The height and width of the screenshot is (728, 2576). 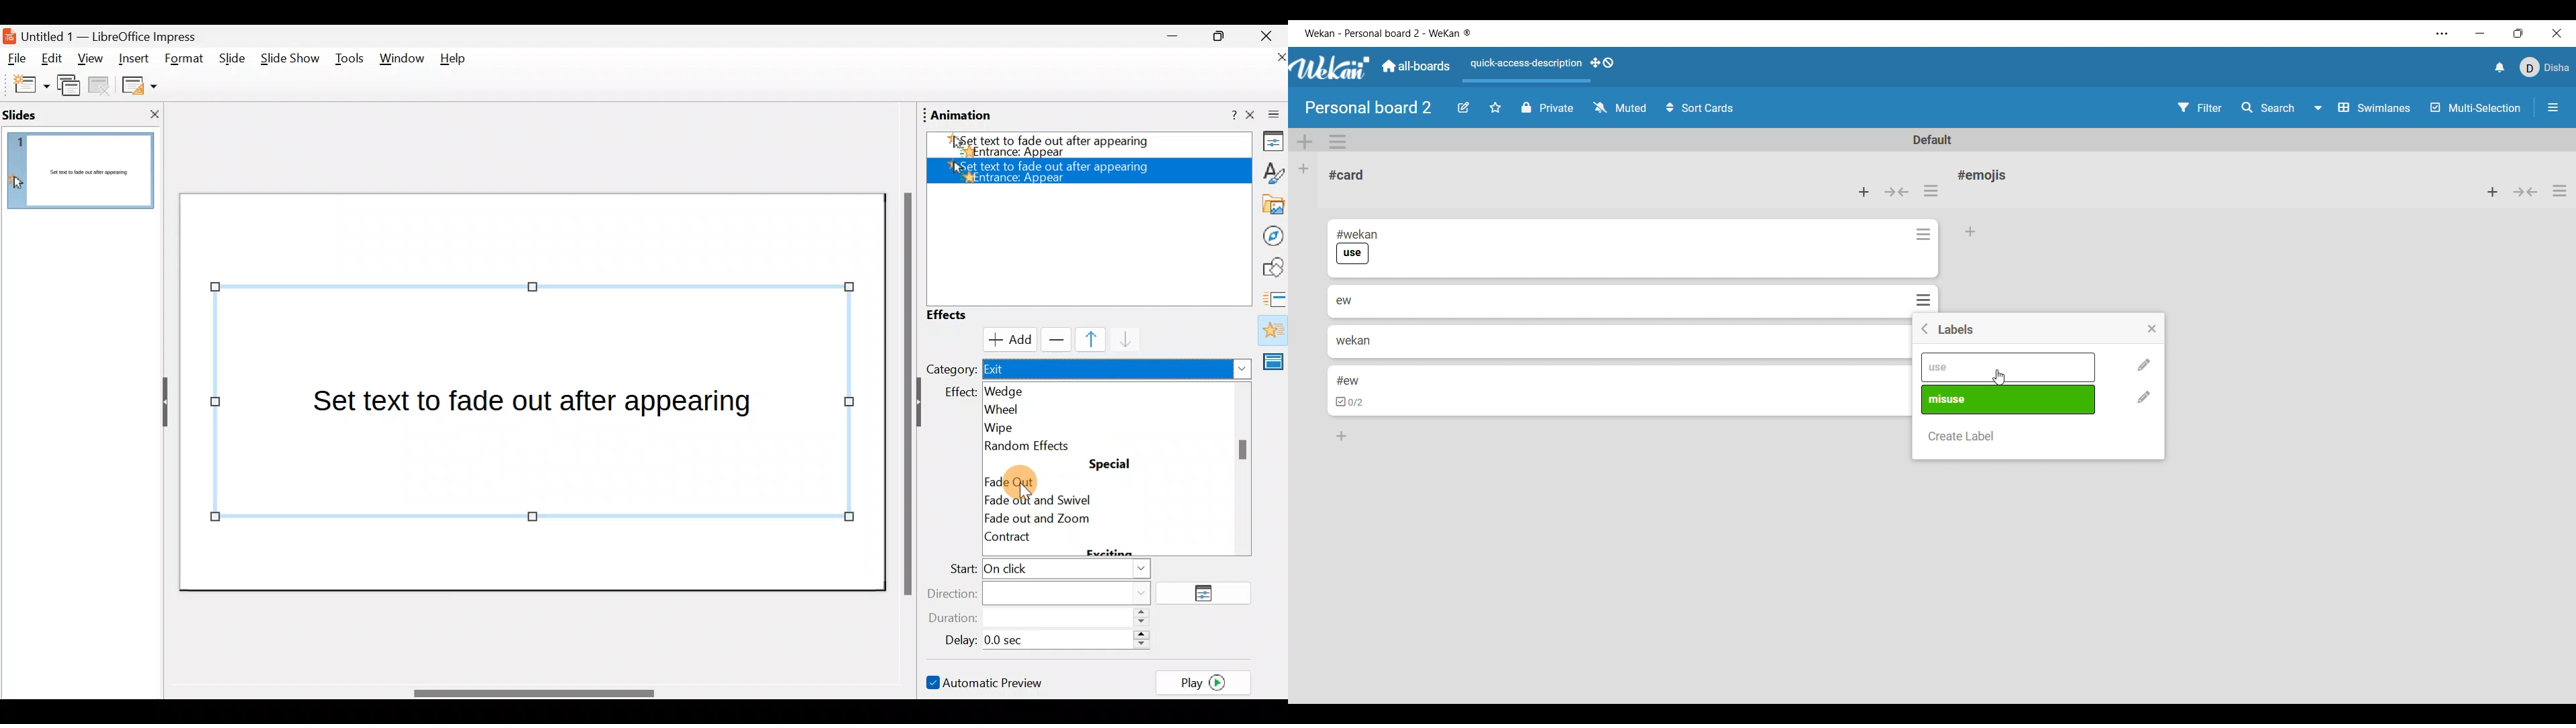 What do you see at coordinates (1038, 542) in the screenshot?
I see `Contract` at bounding box center [1038, 542].